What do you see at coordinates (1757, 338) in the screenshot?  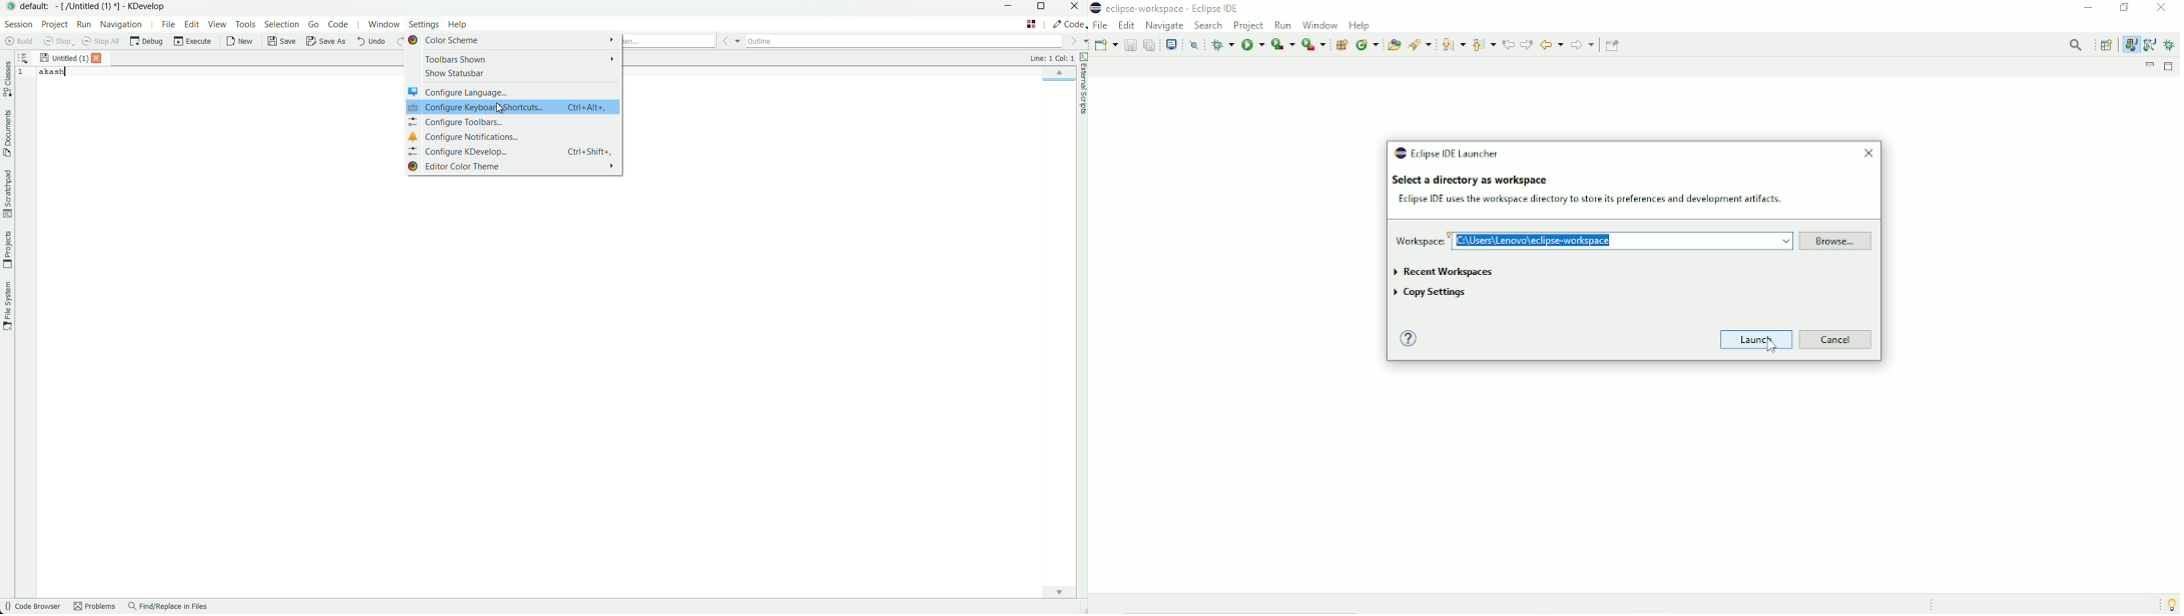 I see `Launch` at bounding box center [1757, 338].